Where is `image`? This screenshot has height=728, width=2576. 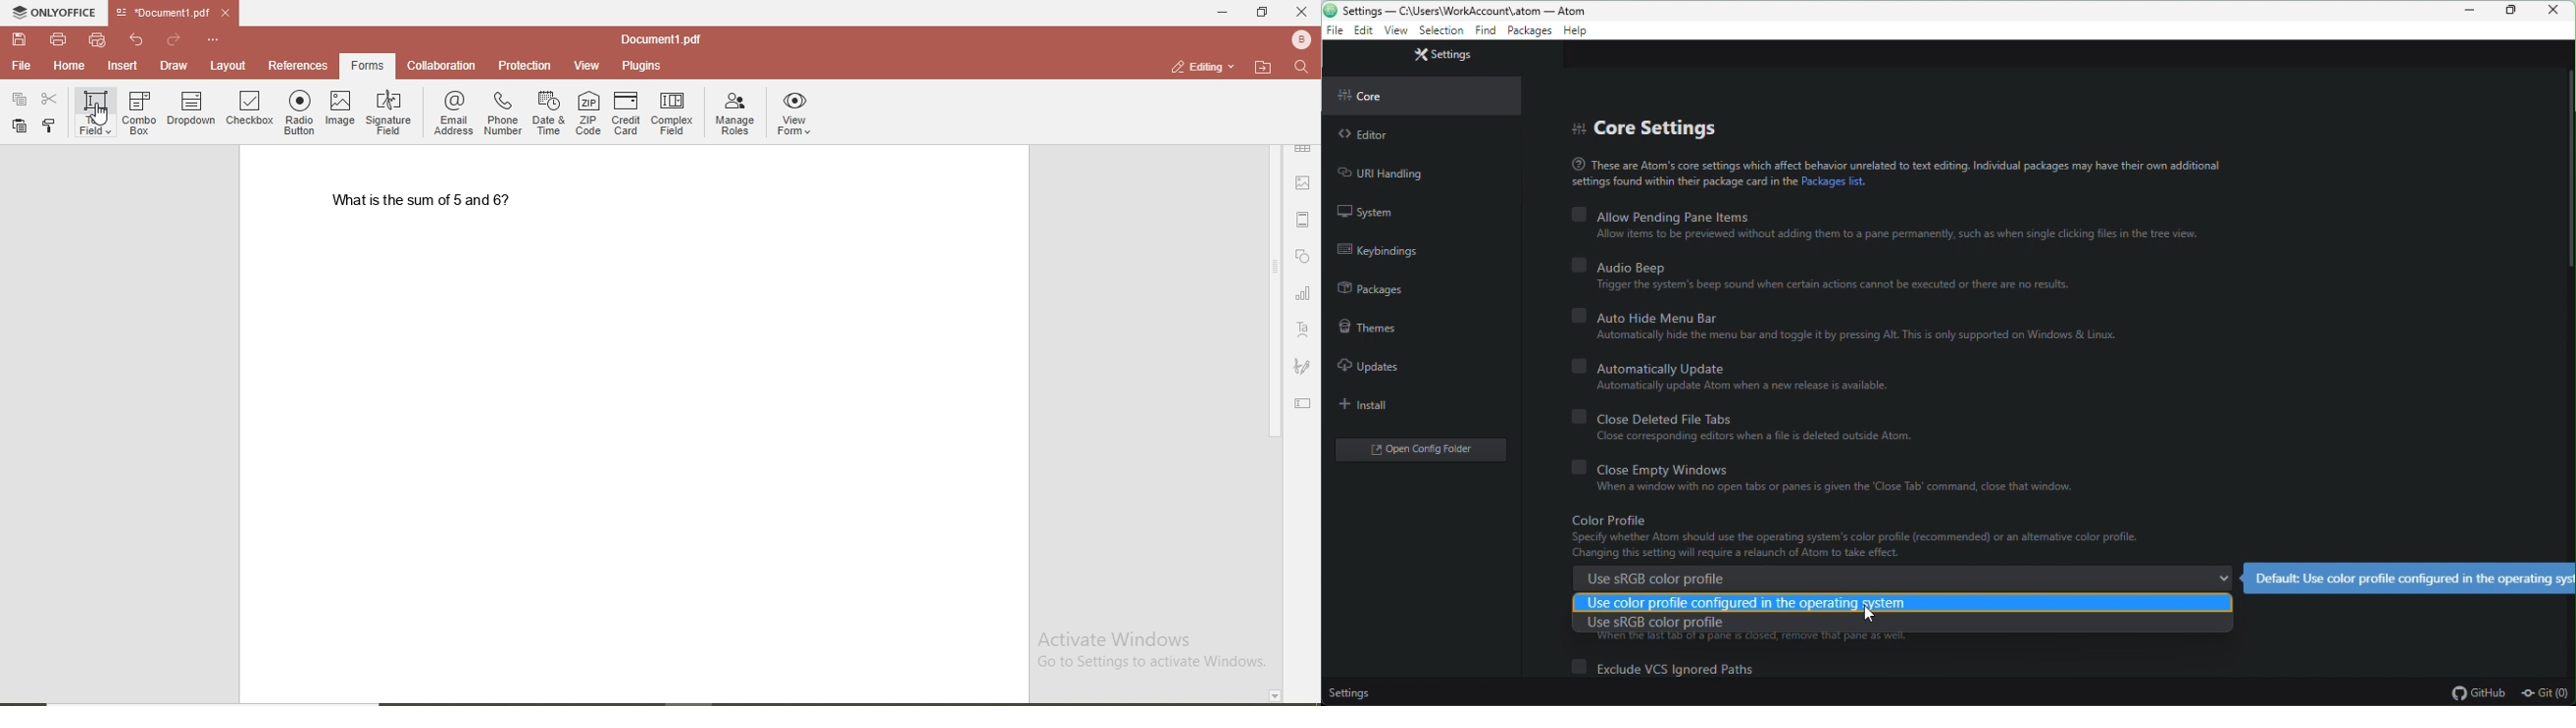
image is located at coordinates (1306, 185).